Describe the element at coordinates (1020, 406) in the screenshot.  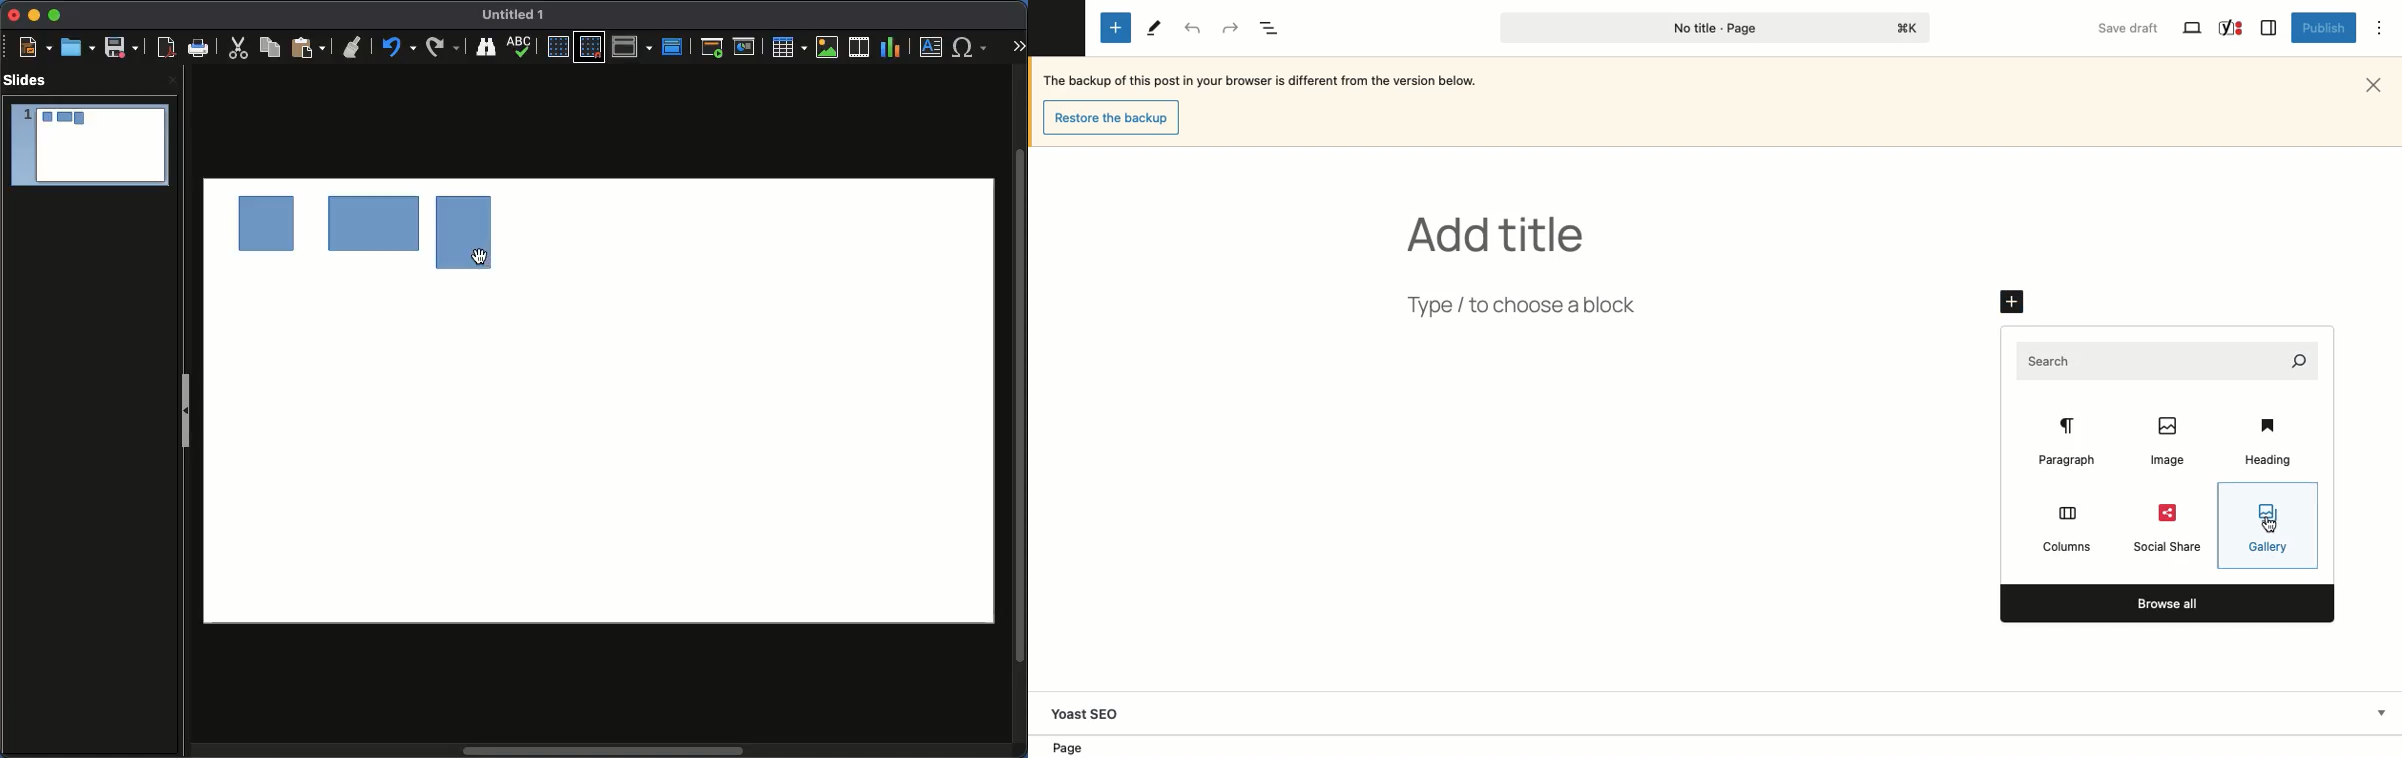
I see `Scroll` at that location.